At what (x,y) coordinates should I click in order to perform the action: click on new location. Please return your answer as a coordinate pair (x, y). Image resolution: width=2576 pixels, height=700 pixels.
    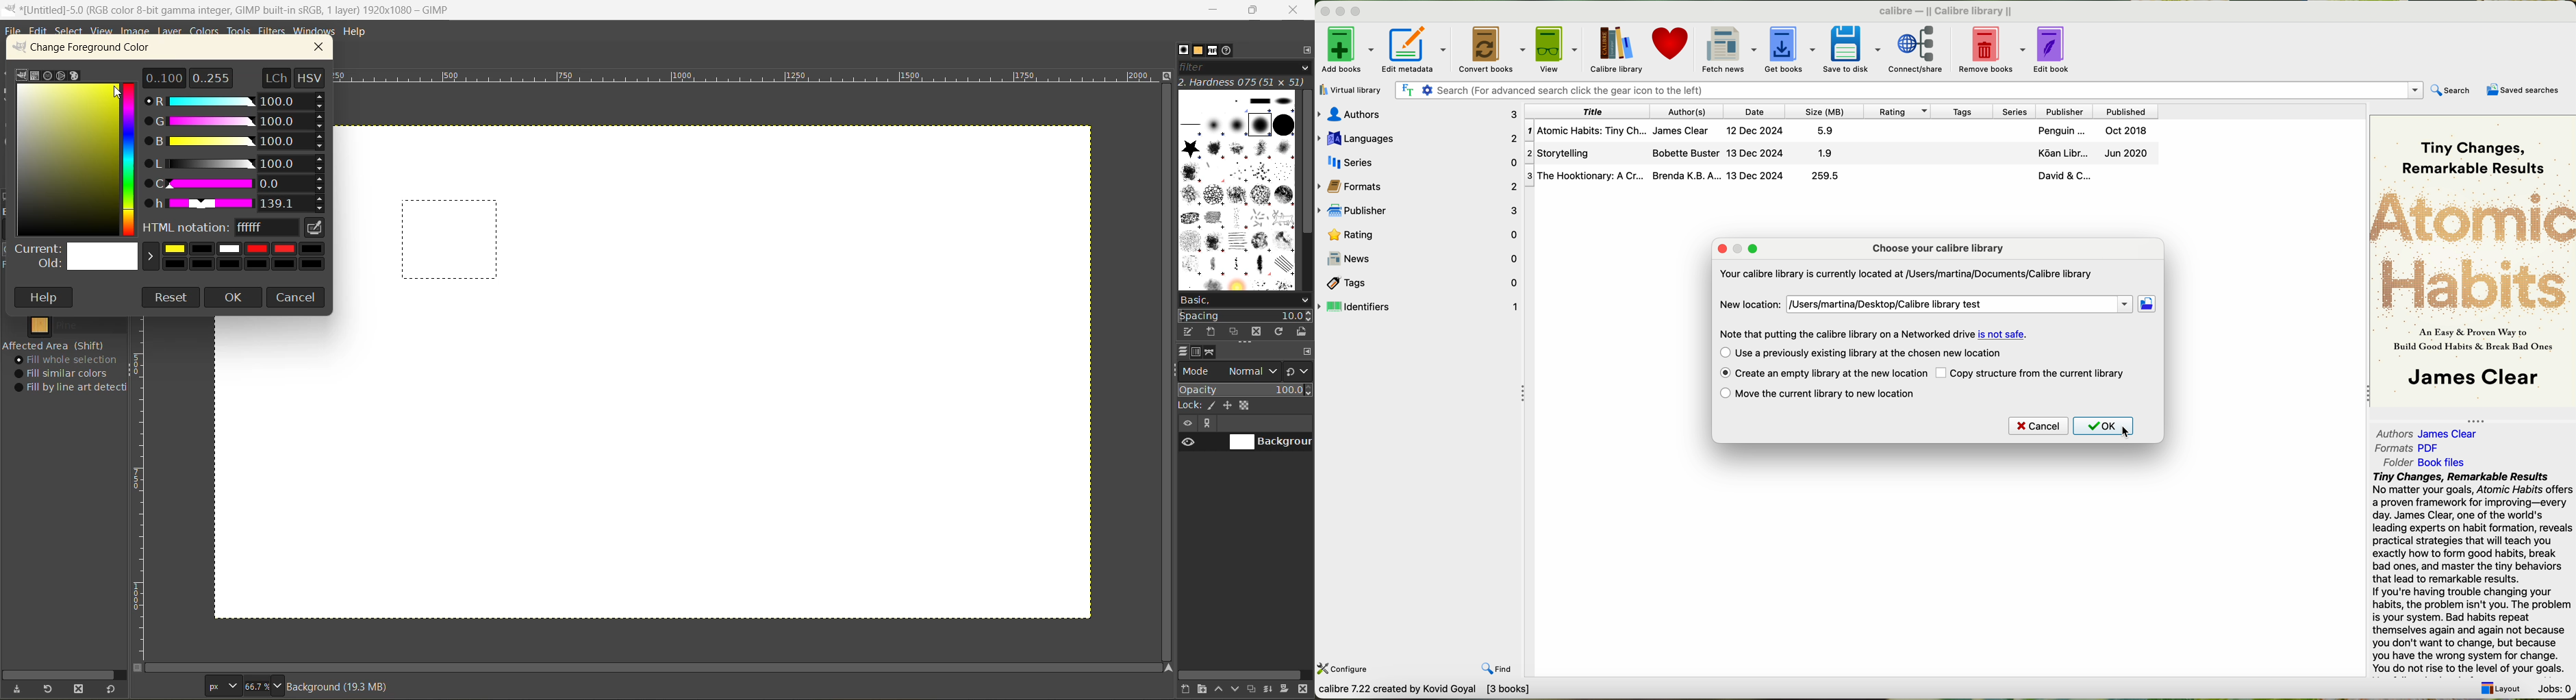
    Looking at the image, I should click on (1747, 304).